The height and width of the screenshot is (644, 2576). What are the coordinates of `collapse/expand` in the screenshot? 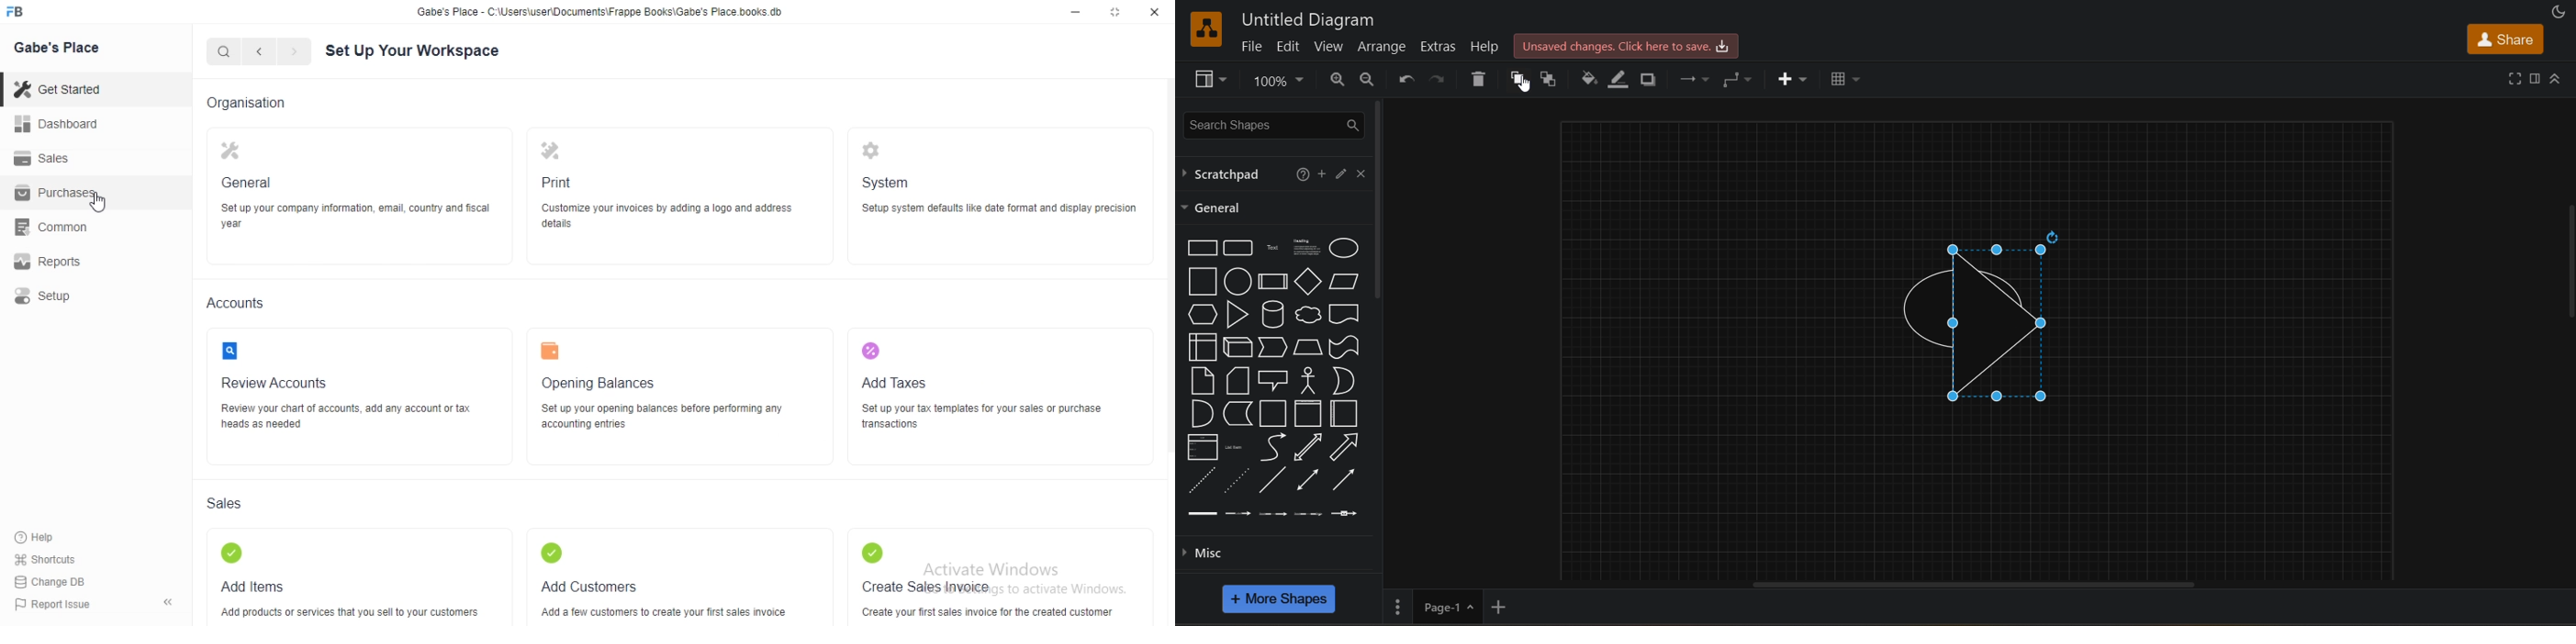 It's located at (2556, 76).